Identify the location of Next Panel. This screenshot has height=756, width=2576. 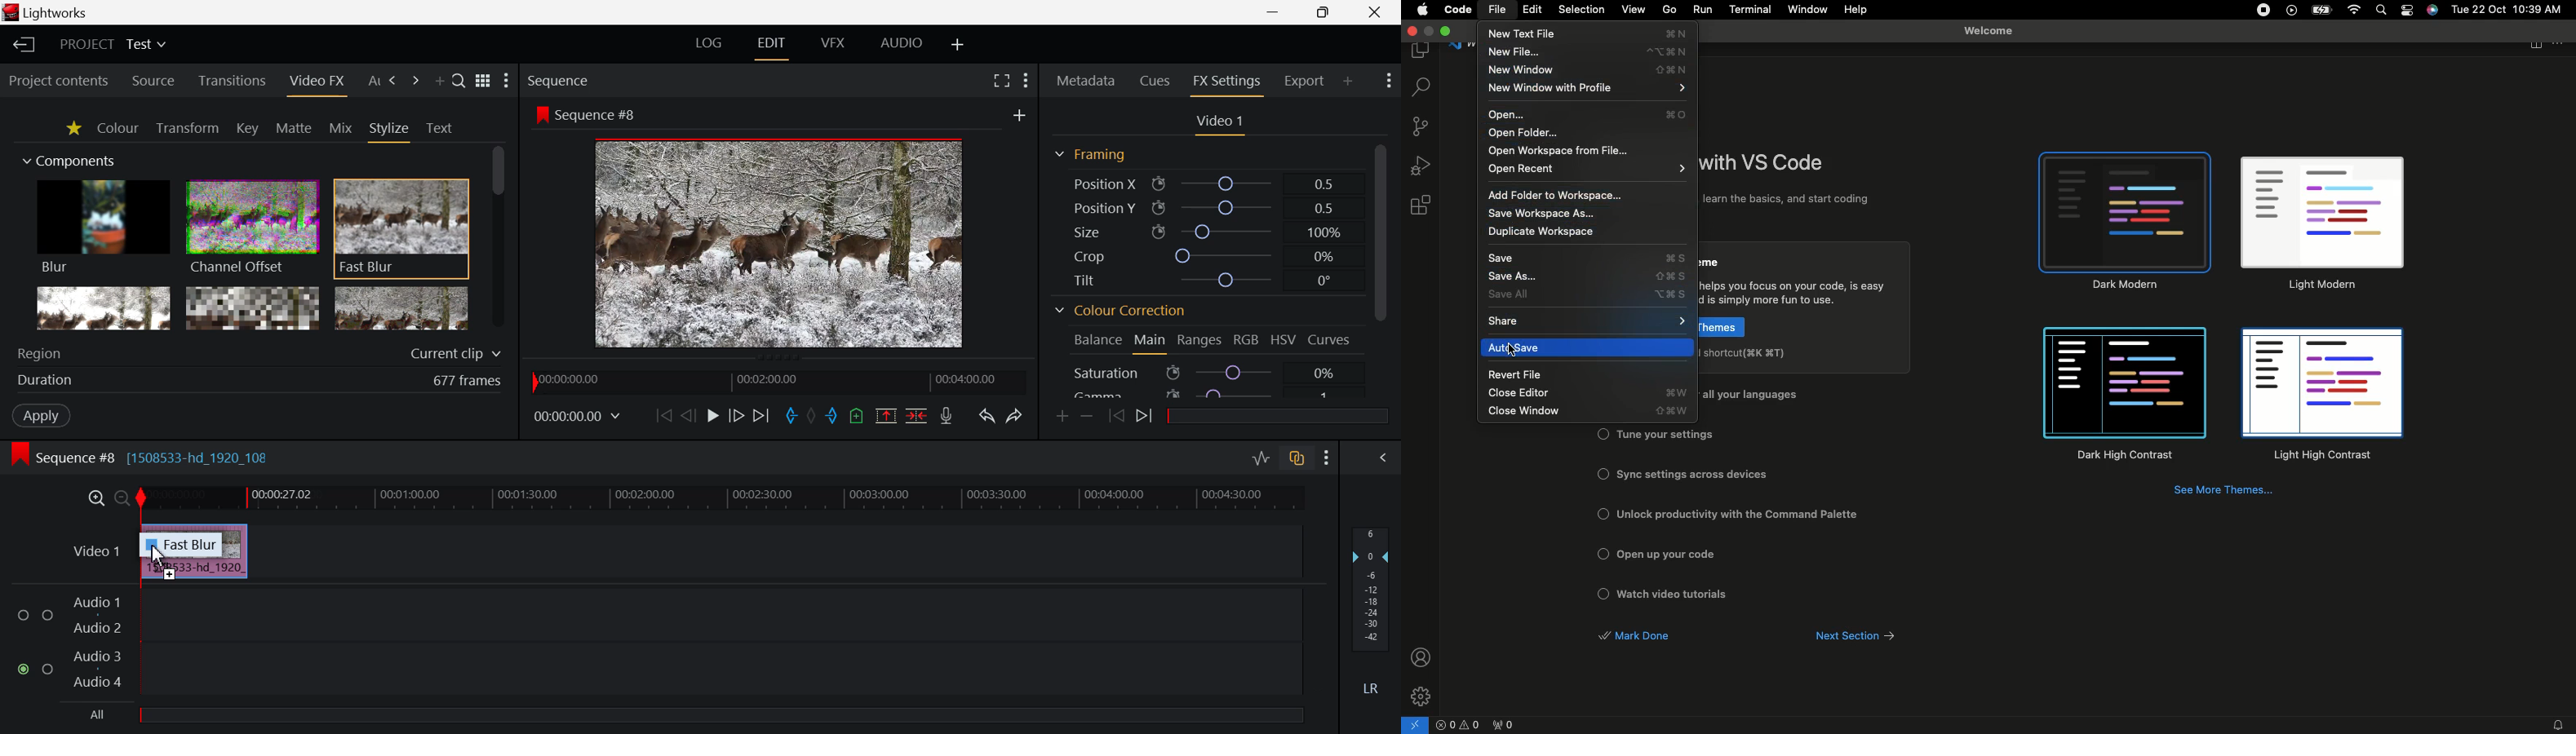
(391, 81).